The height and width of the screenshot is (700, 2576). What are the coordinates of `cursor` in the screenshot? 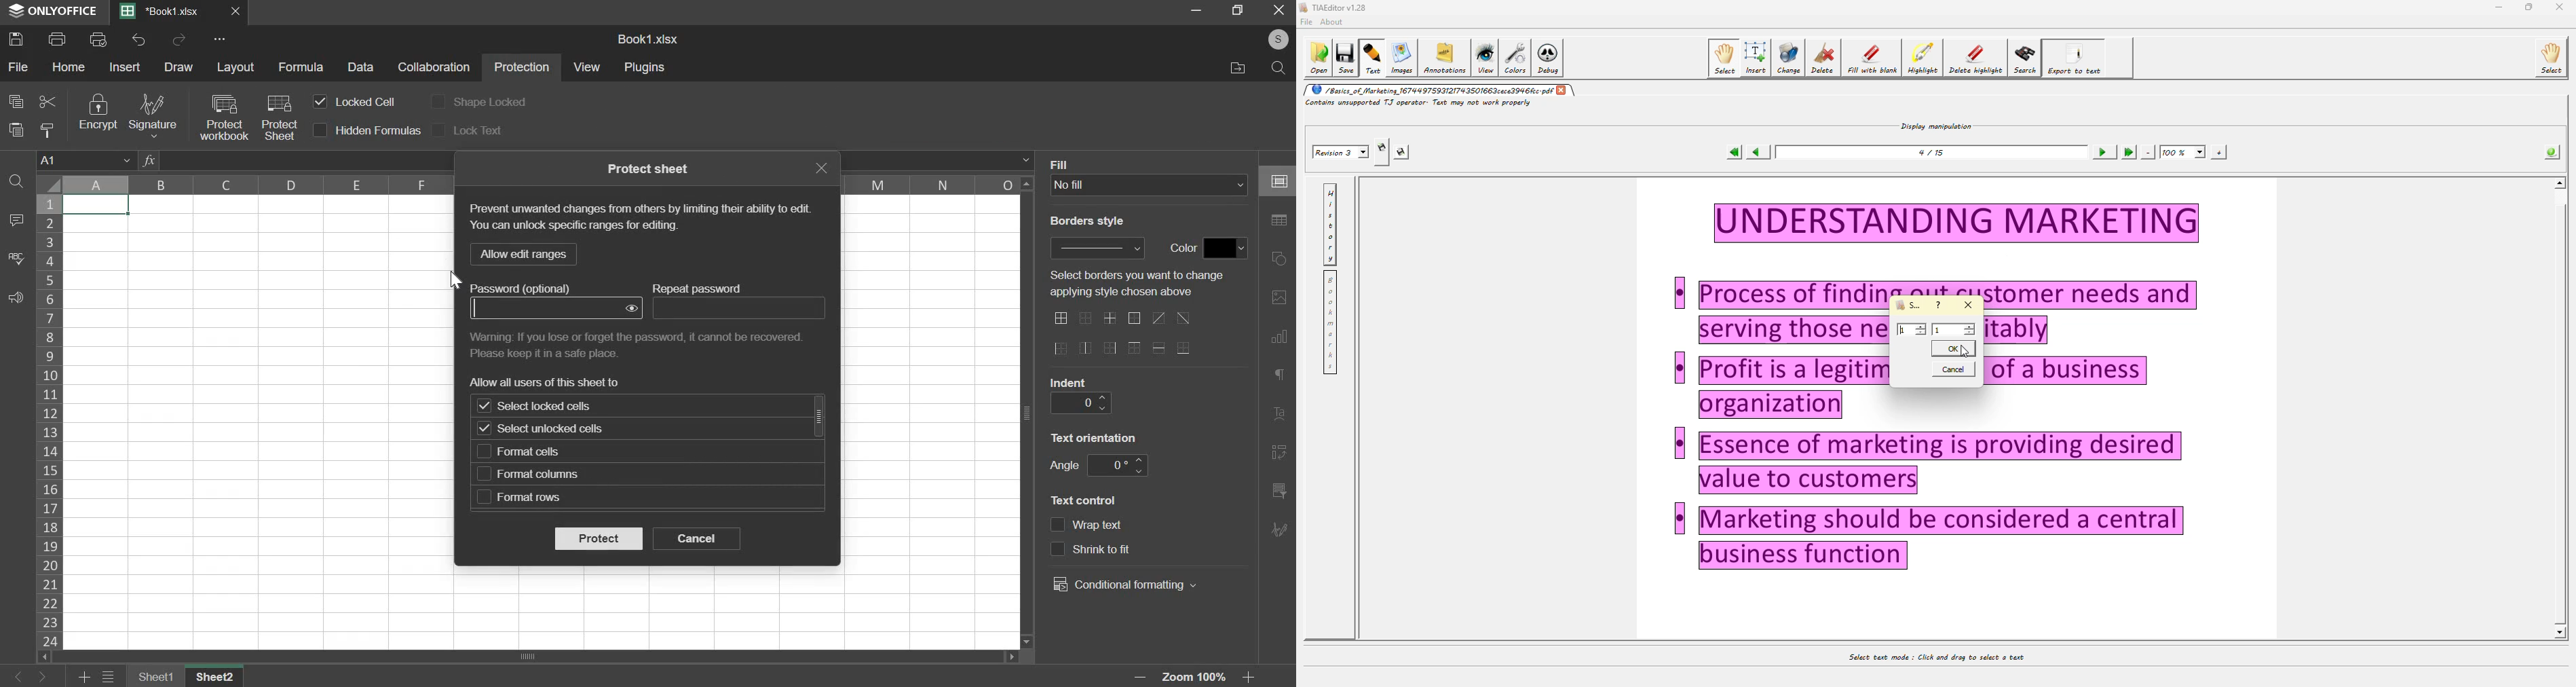 It's located at (1963, 347).